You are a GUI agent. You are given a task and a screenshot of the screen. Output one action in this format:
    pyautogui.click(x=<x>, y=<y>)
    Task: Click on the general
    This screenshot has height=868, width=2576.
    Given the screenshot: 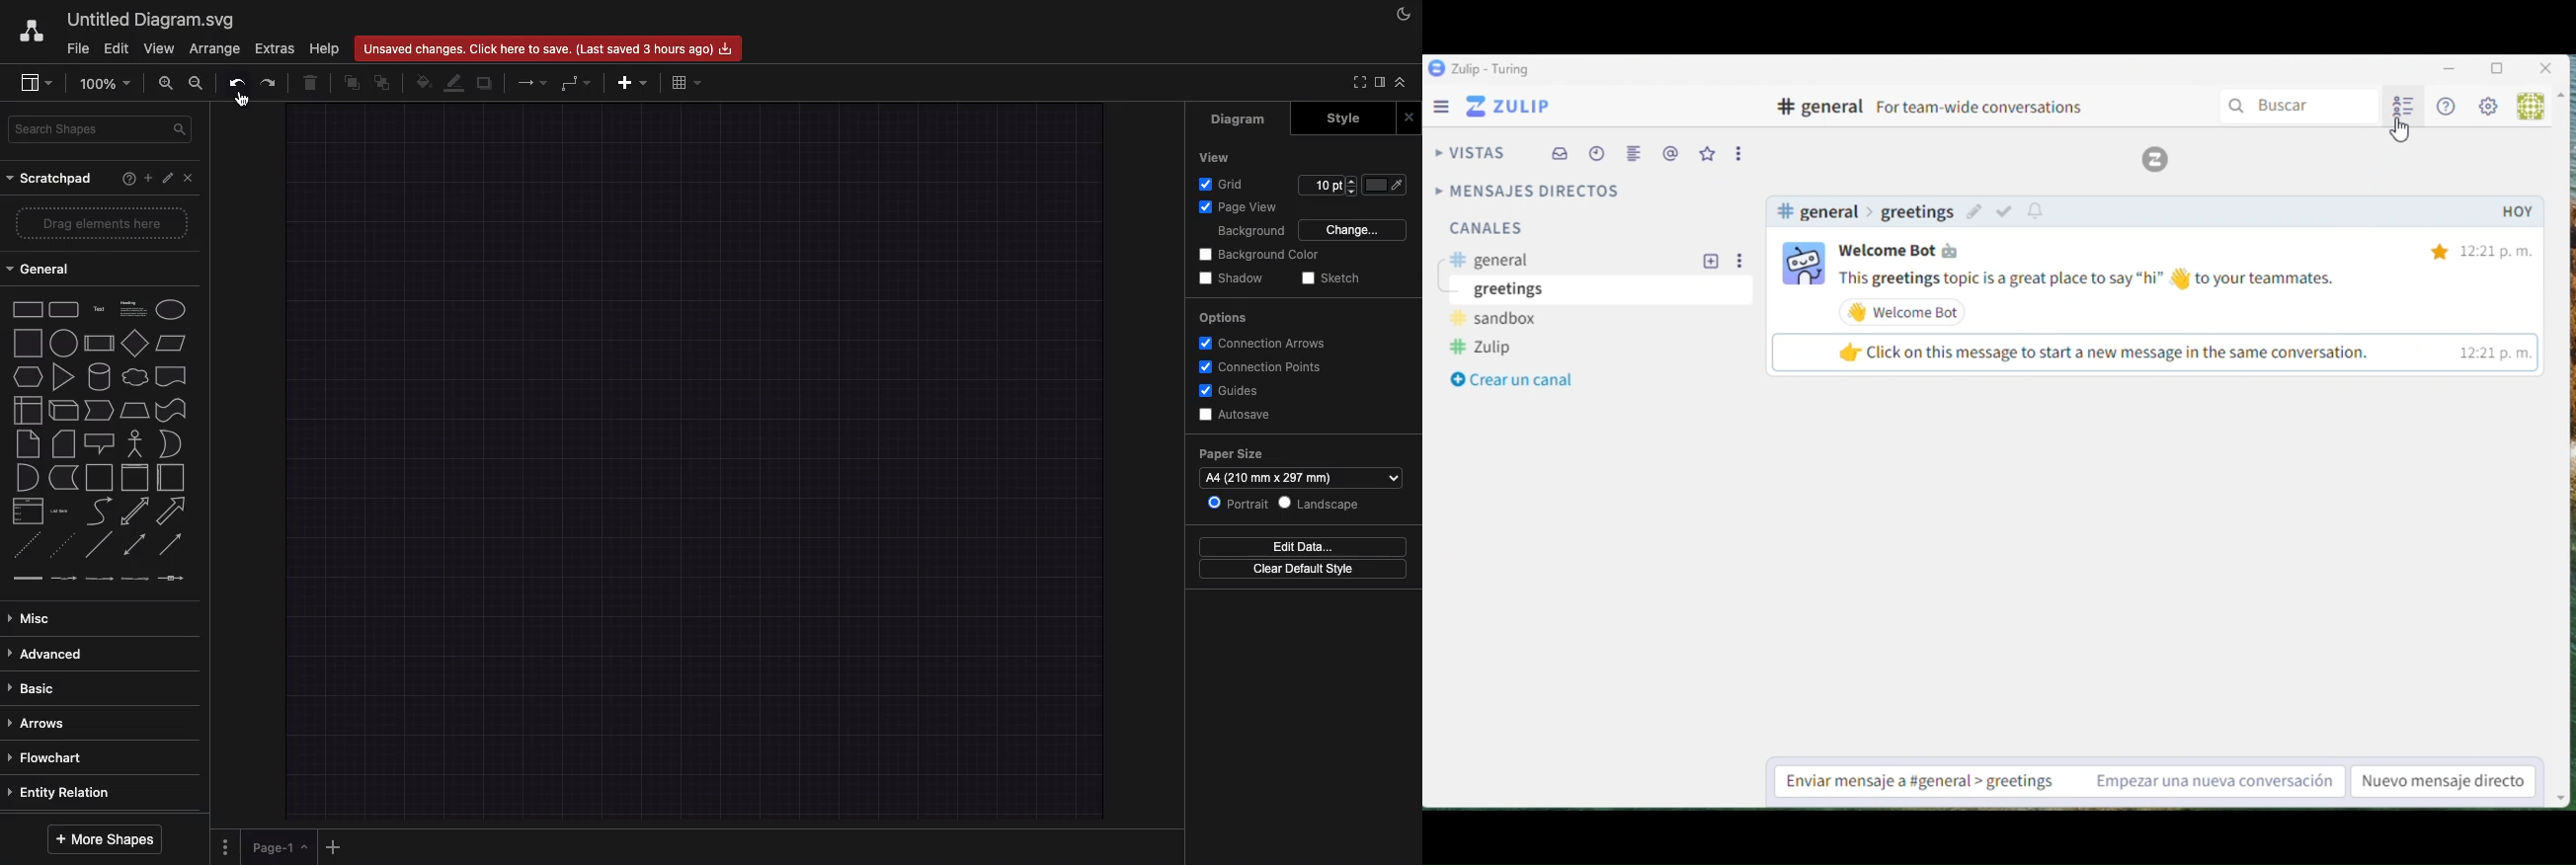 What is the action you would take?
    pyautogui.click(x=1497, y=263)
    